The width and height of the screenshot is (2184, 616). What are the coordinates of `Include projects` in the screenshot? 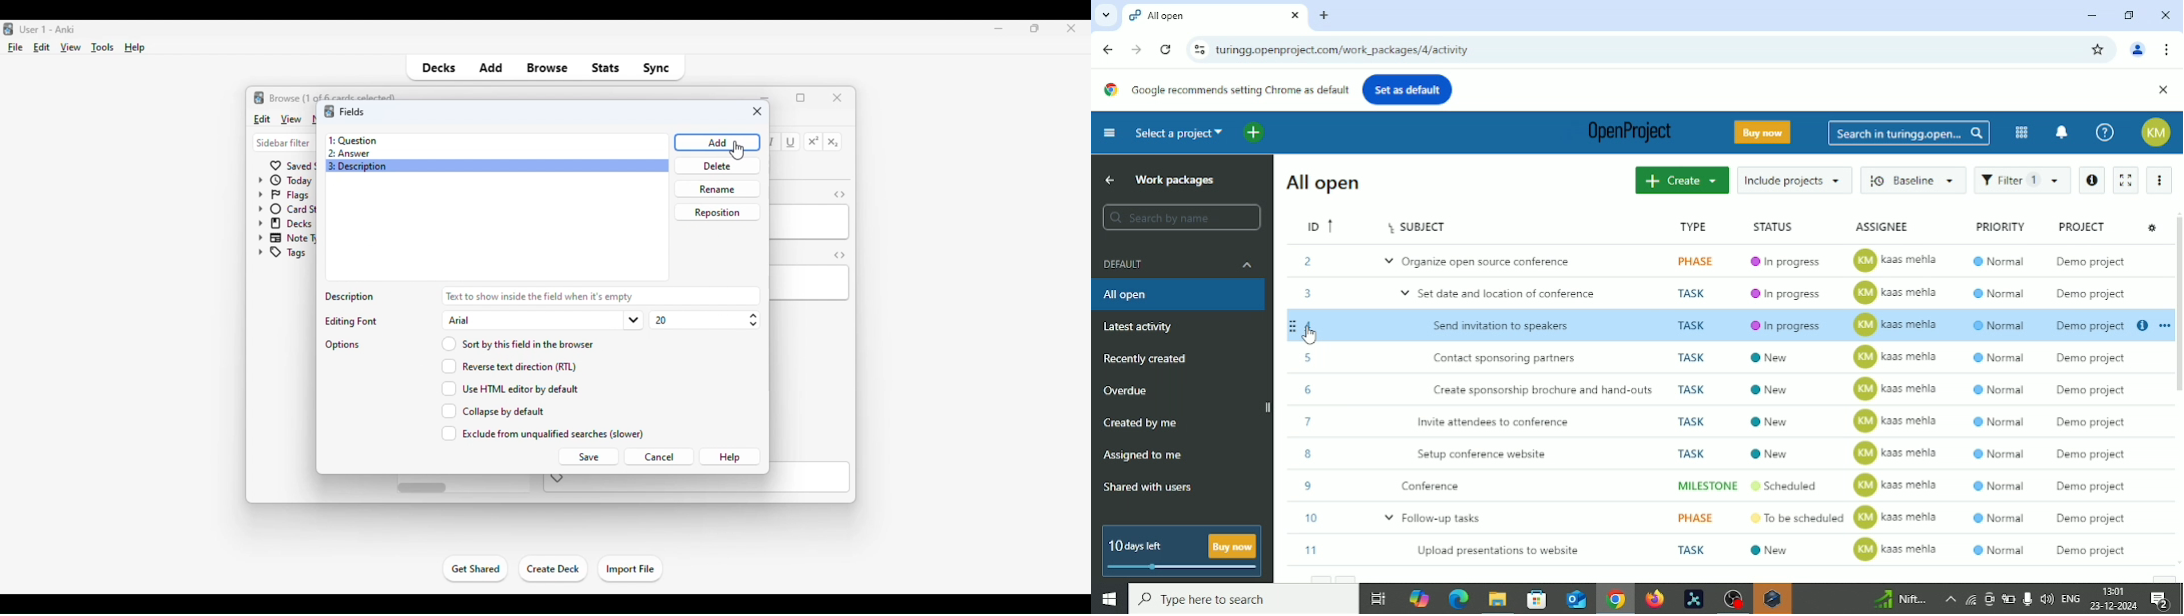 It's located at (1794, 180).